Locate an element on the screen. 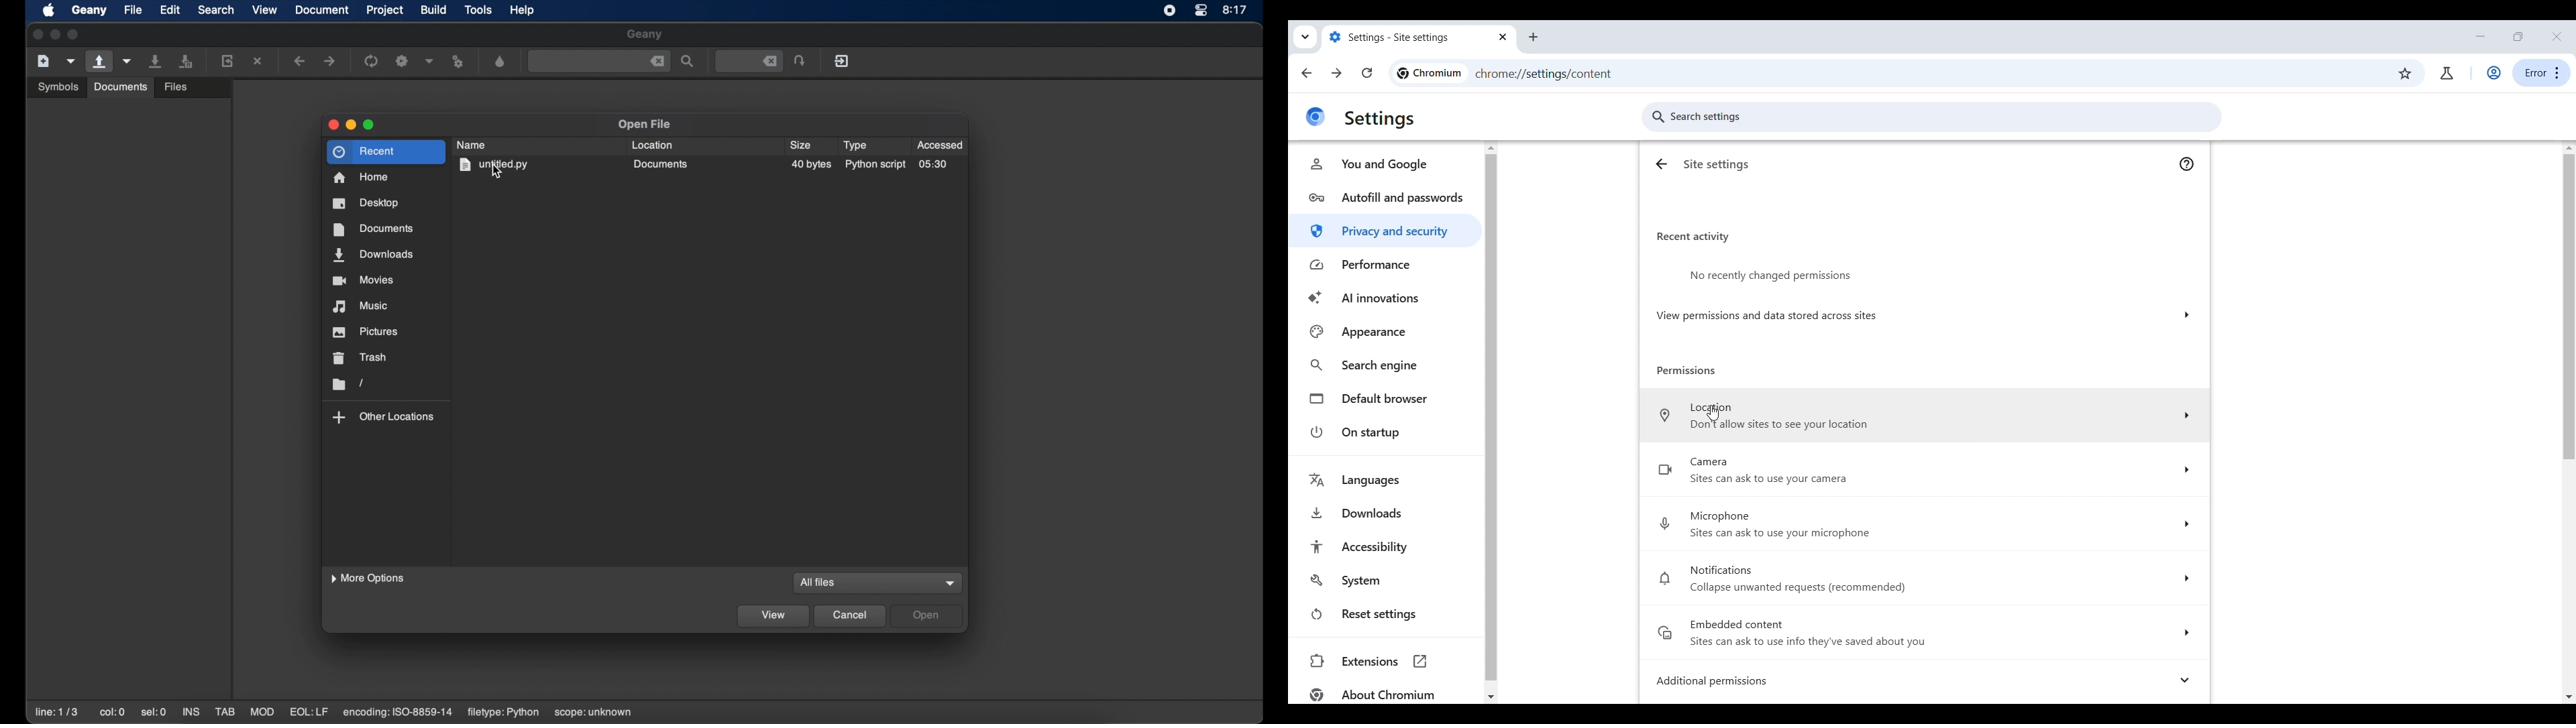  Vertical slide bar is located at coordinates (2568, 307).